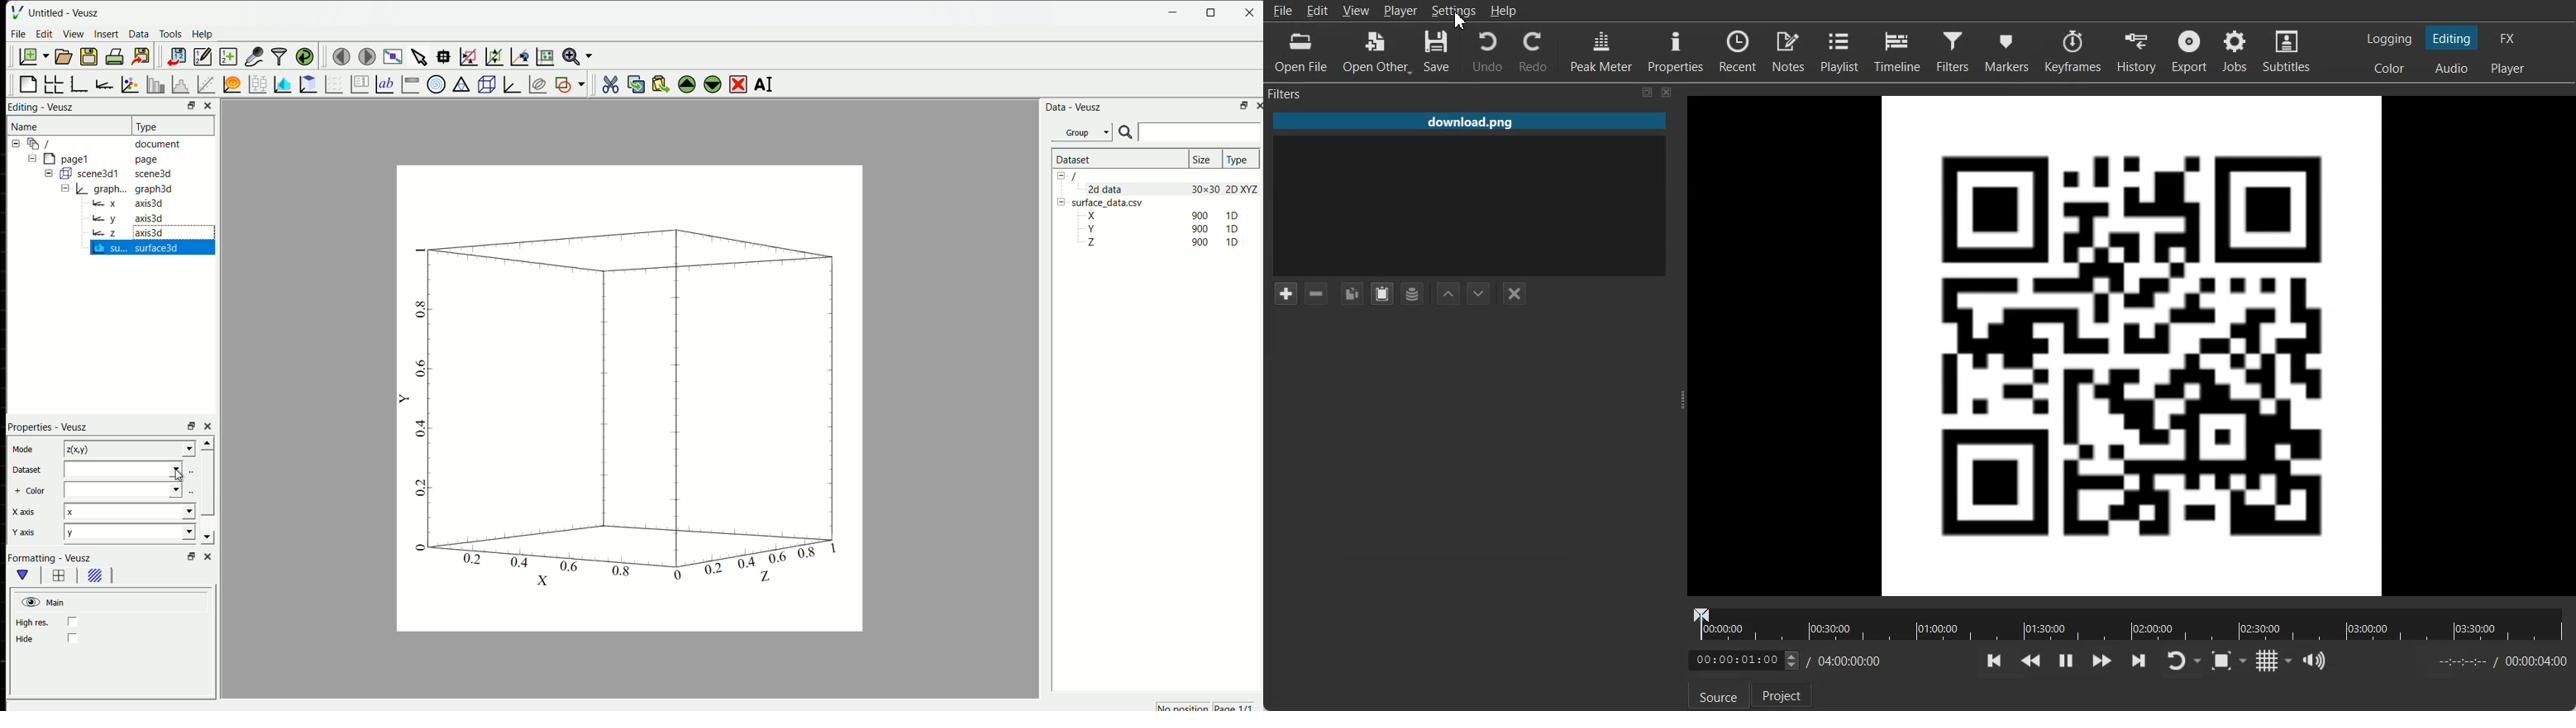 This screenshot has height=728, width=2576. I want to click on Timeline, so click(1897, 51).